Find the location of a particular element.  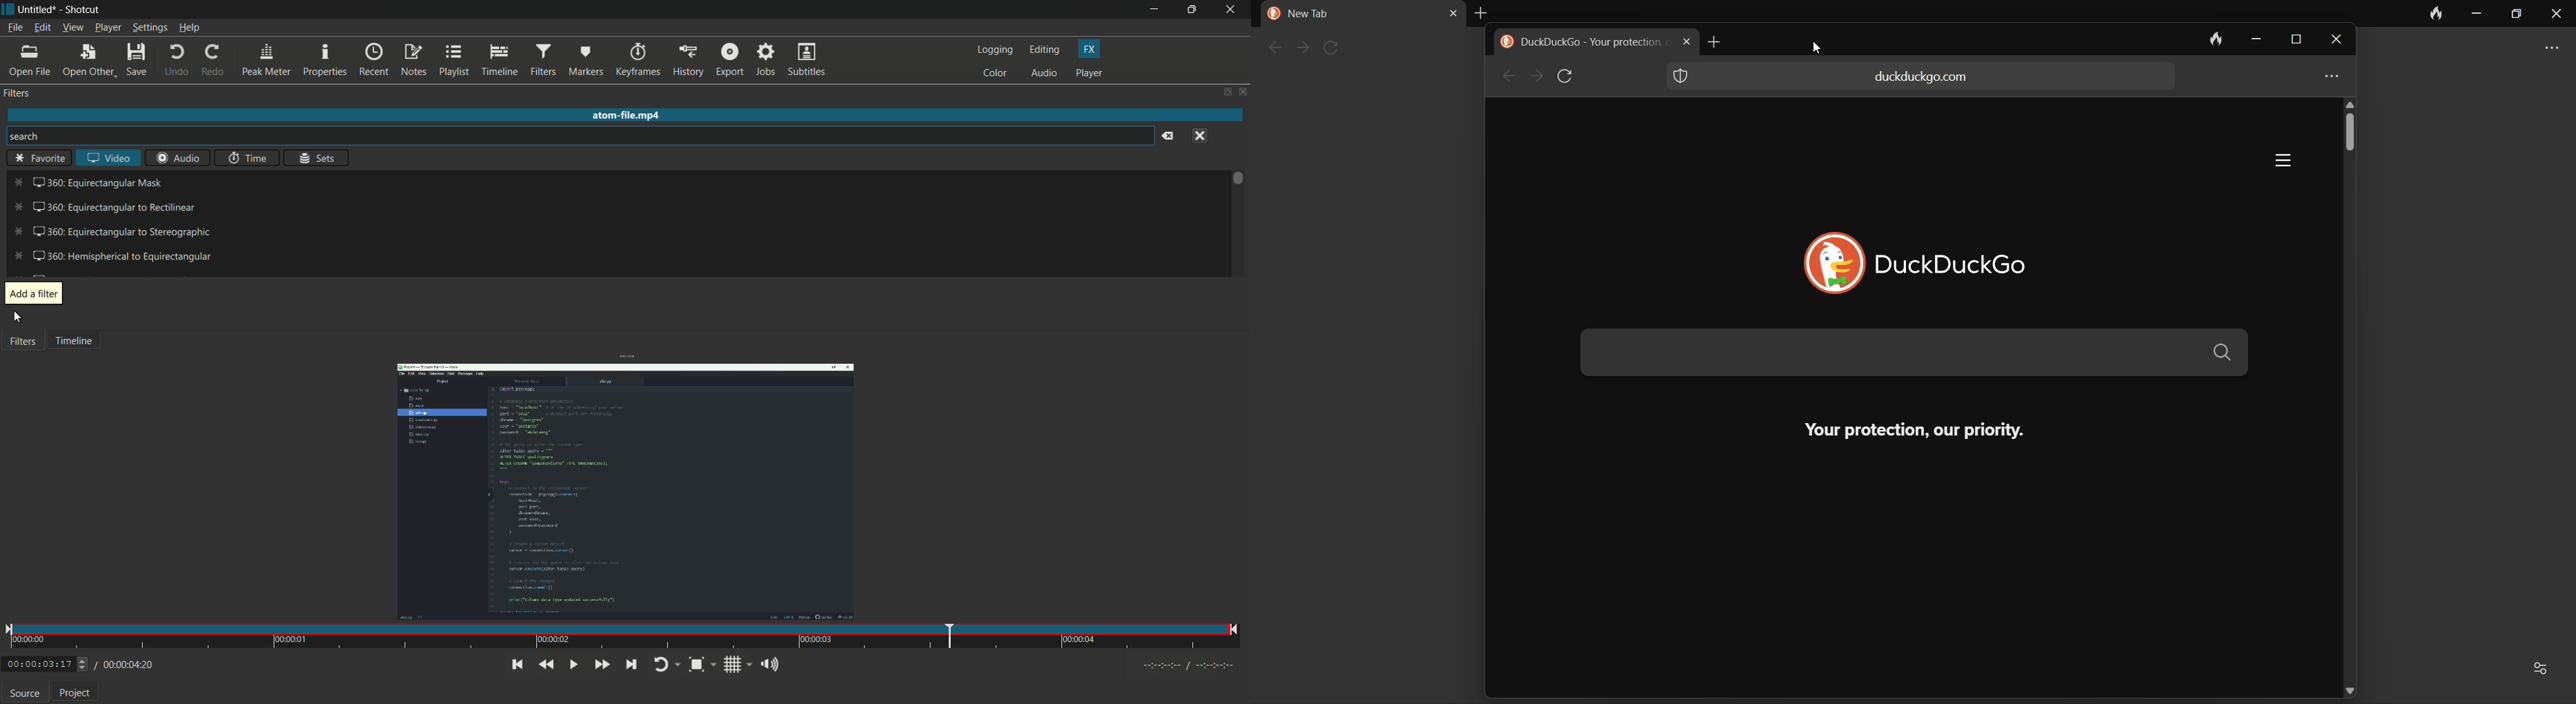

show volume control is located at coordinates (768, 664).